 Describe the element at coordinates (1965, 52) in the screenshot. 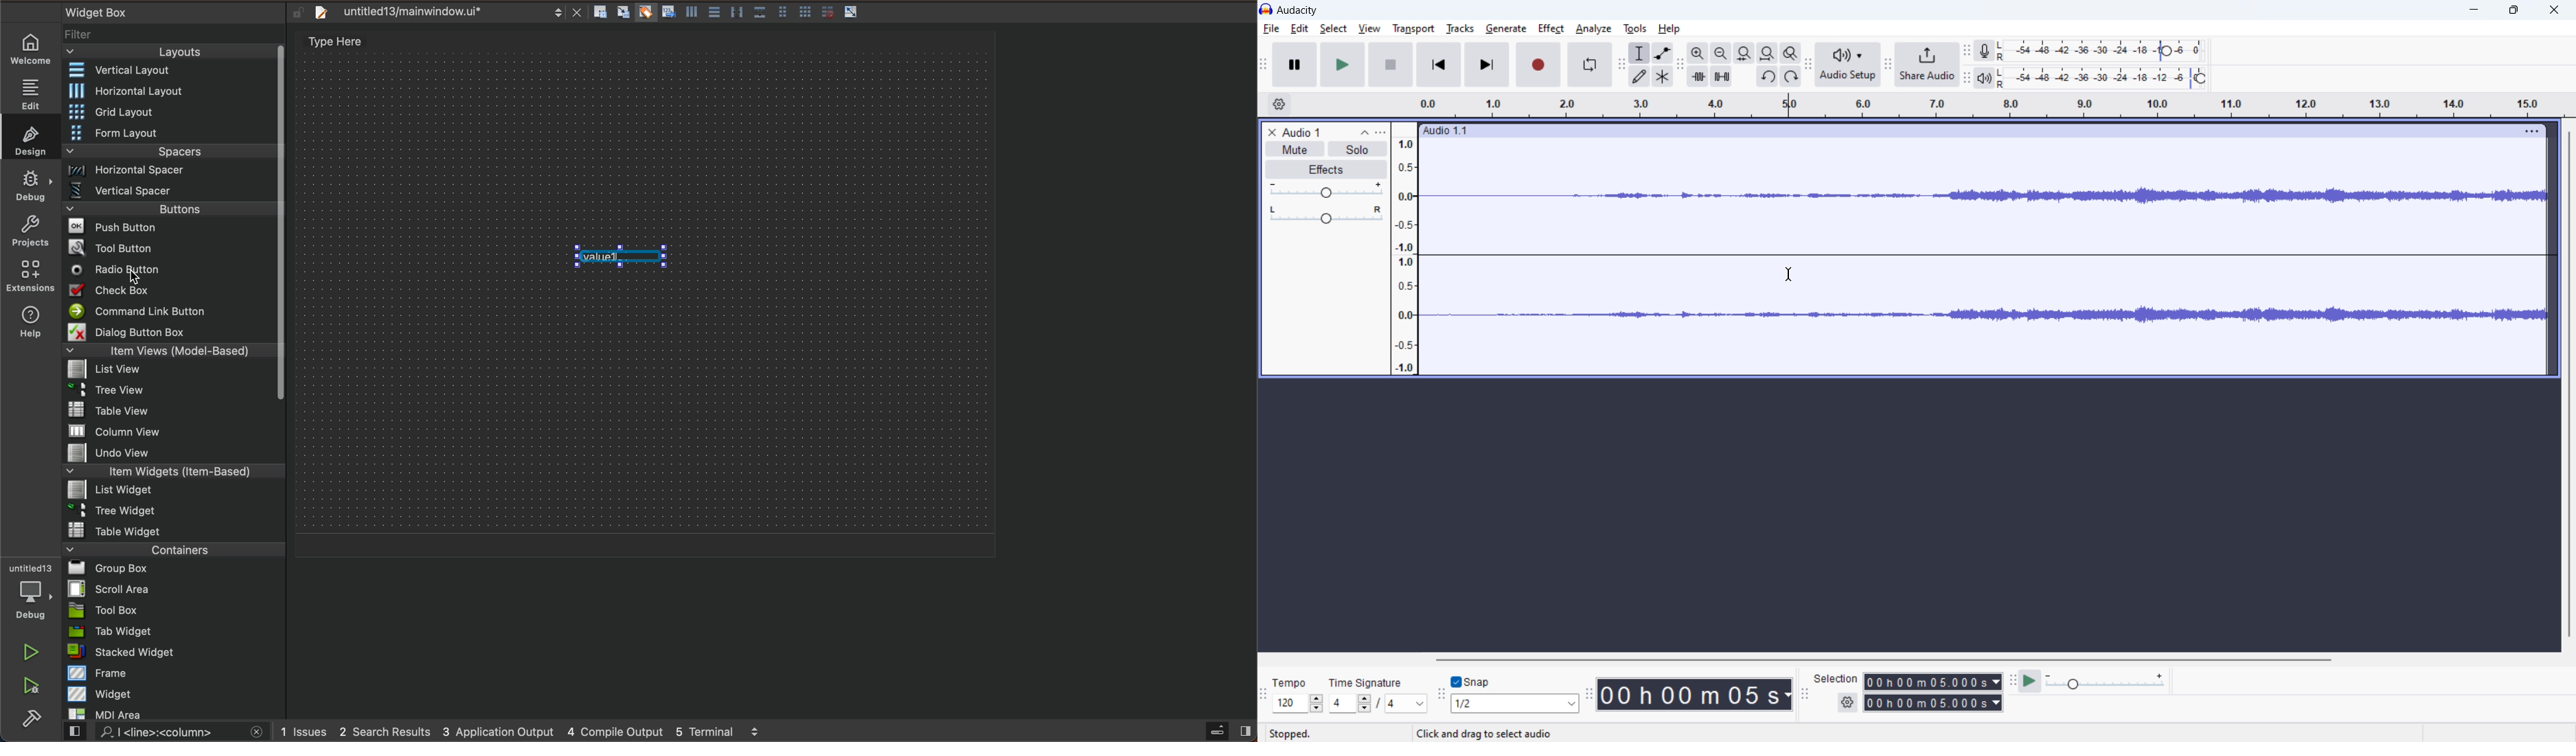

I see `recording meter toolbar` at that location.